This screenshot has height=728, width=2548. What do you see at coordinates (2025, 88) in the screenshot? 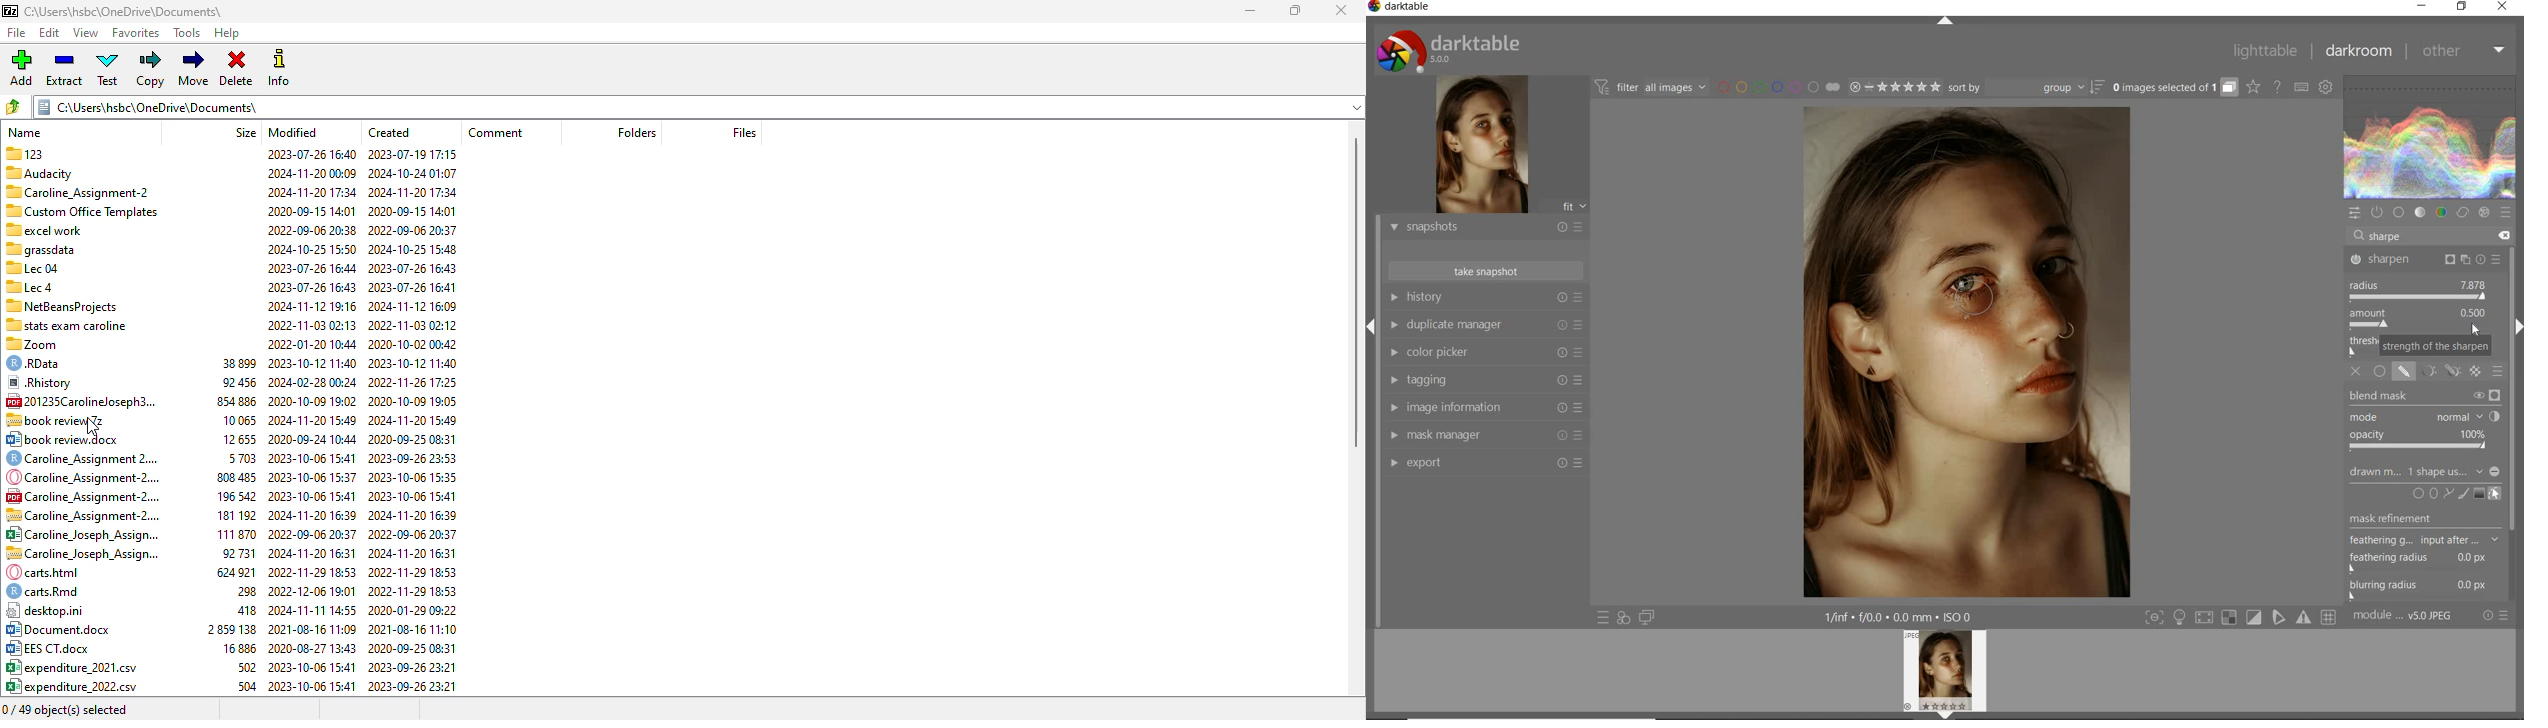
I see `sort` at bounding box center [2025, 88].